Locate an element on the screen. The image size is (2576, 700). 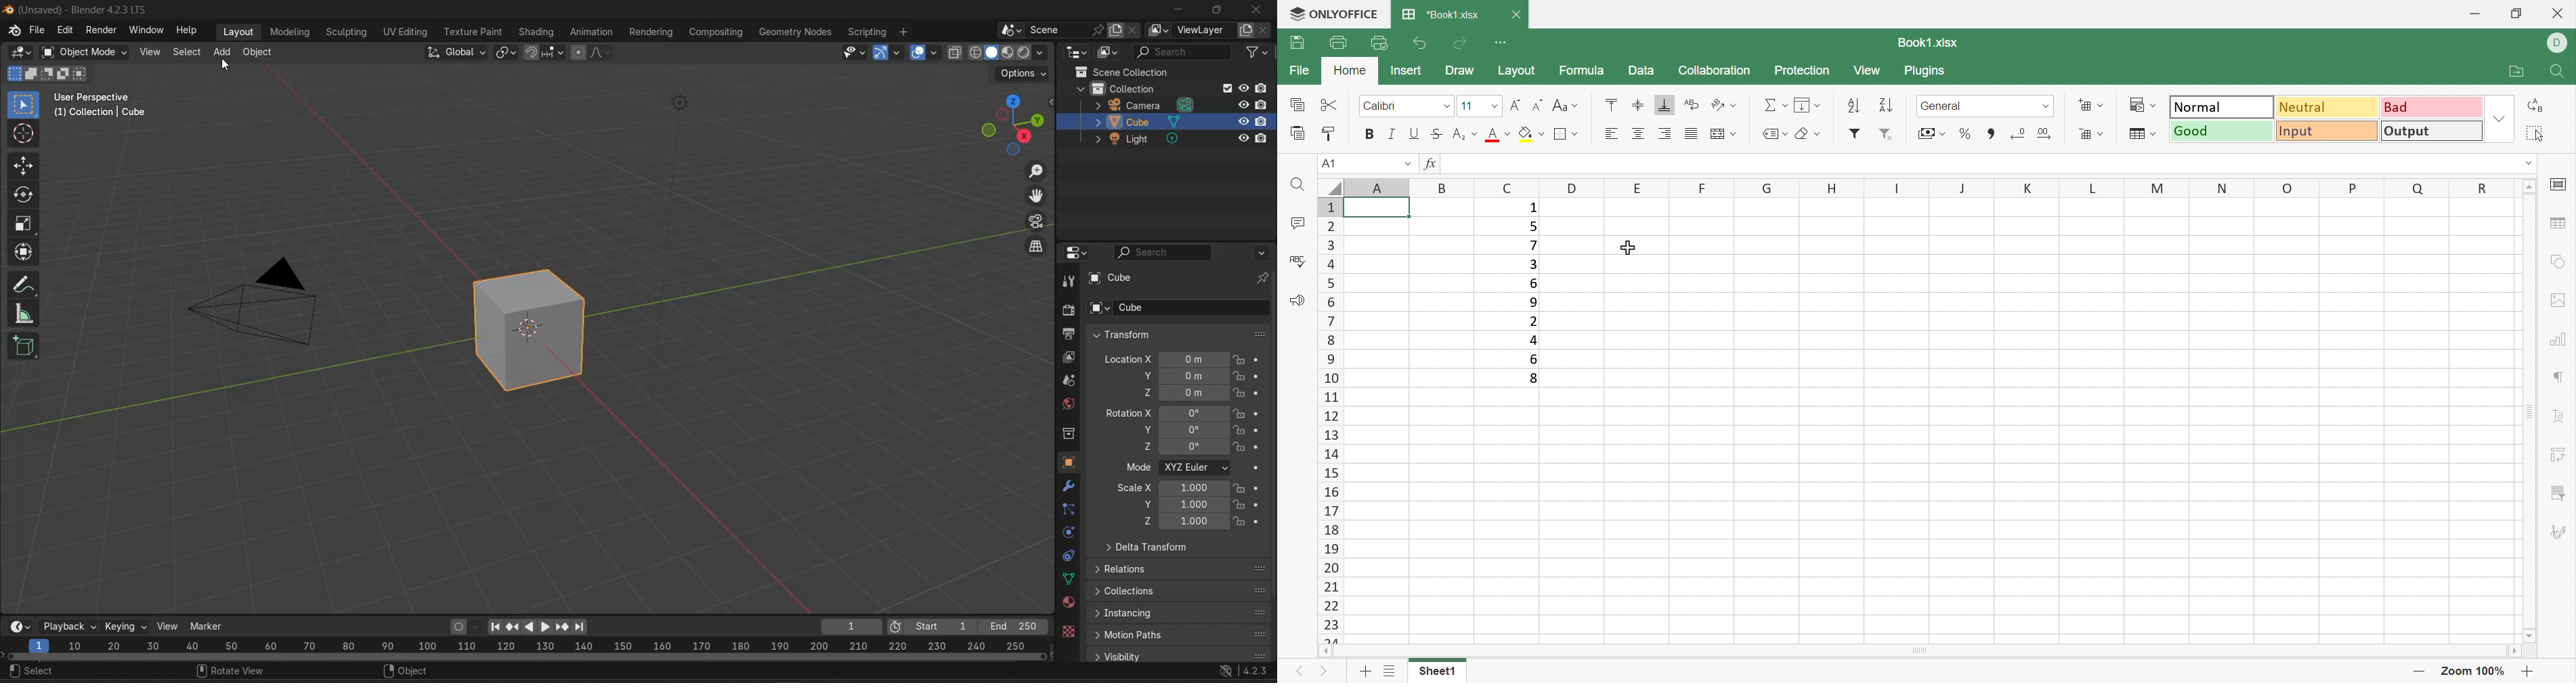
Scroll Right is located at coordinates (2514, 650).